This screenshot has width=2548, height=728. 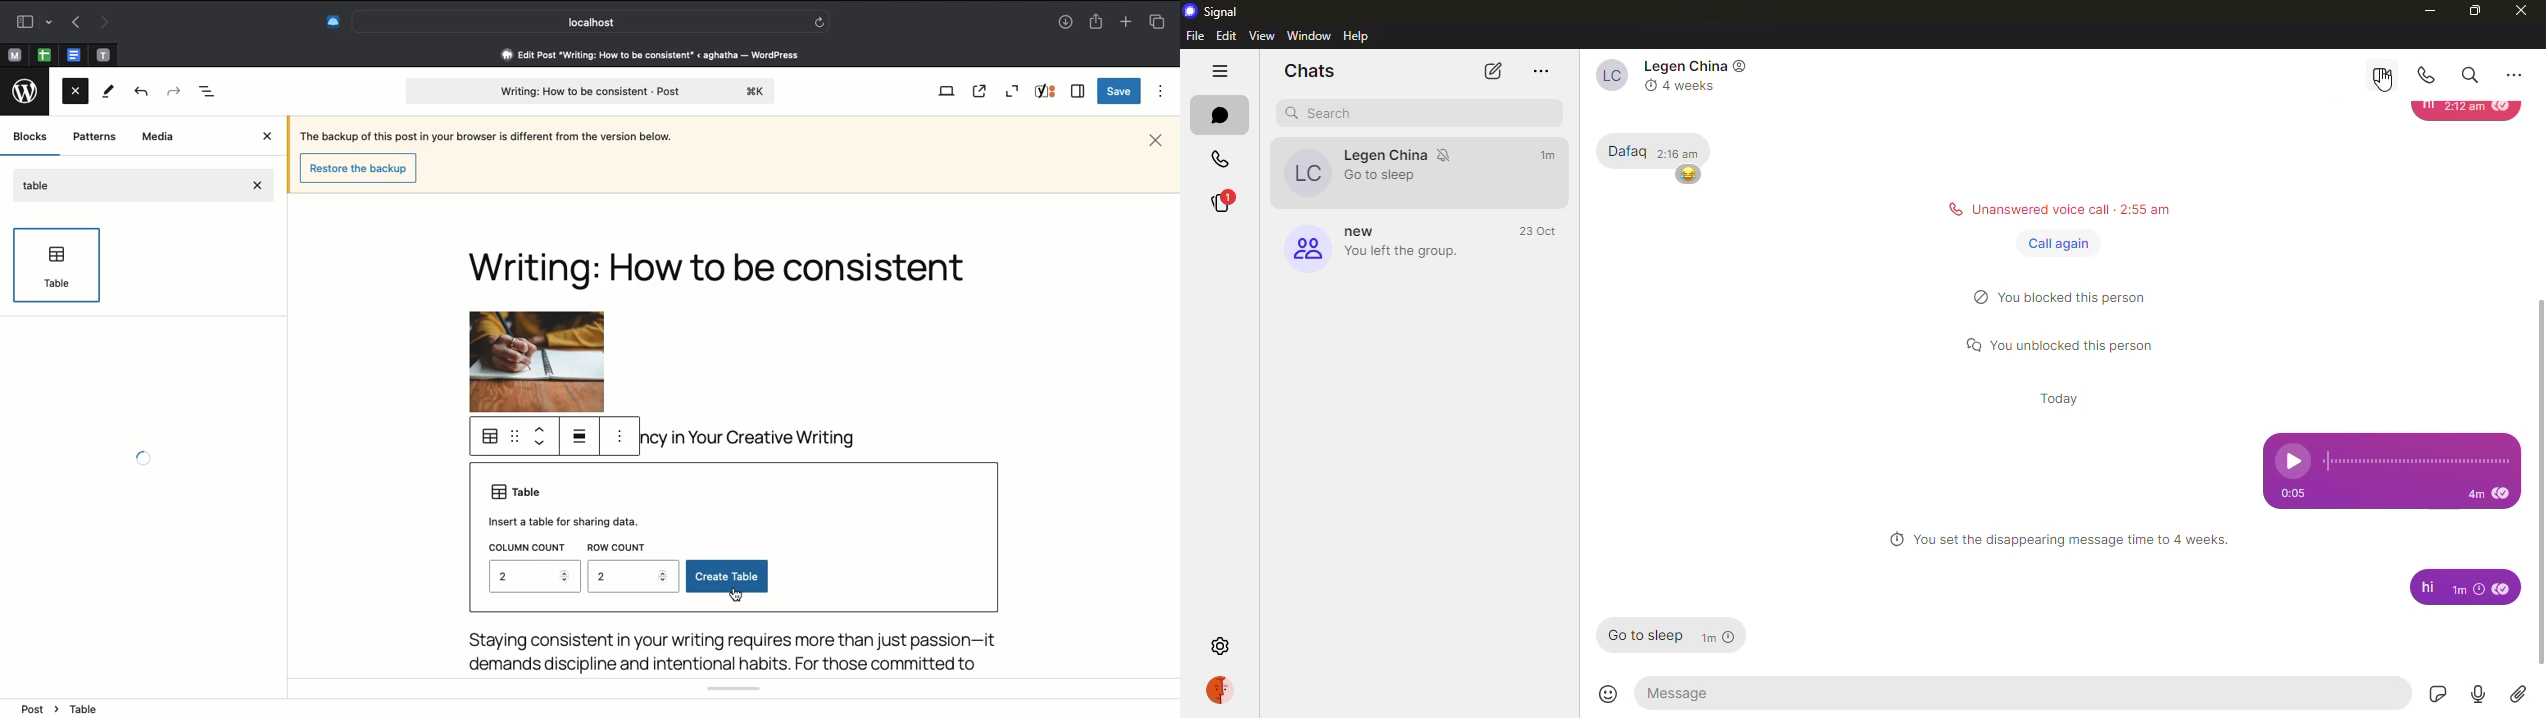 I want to click on Unanswered voice call 2:55 am, so click(x=2077, y=207).